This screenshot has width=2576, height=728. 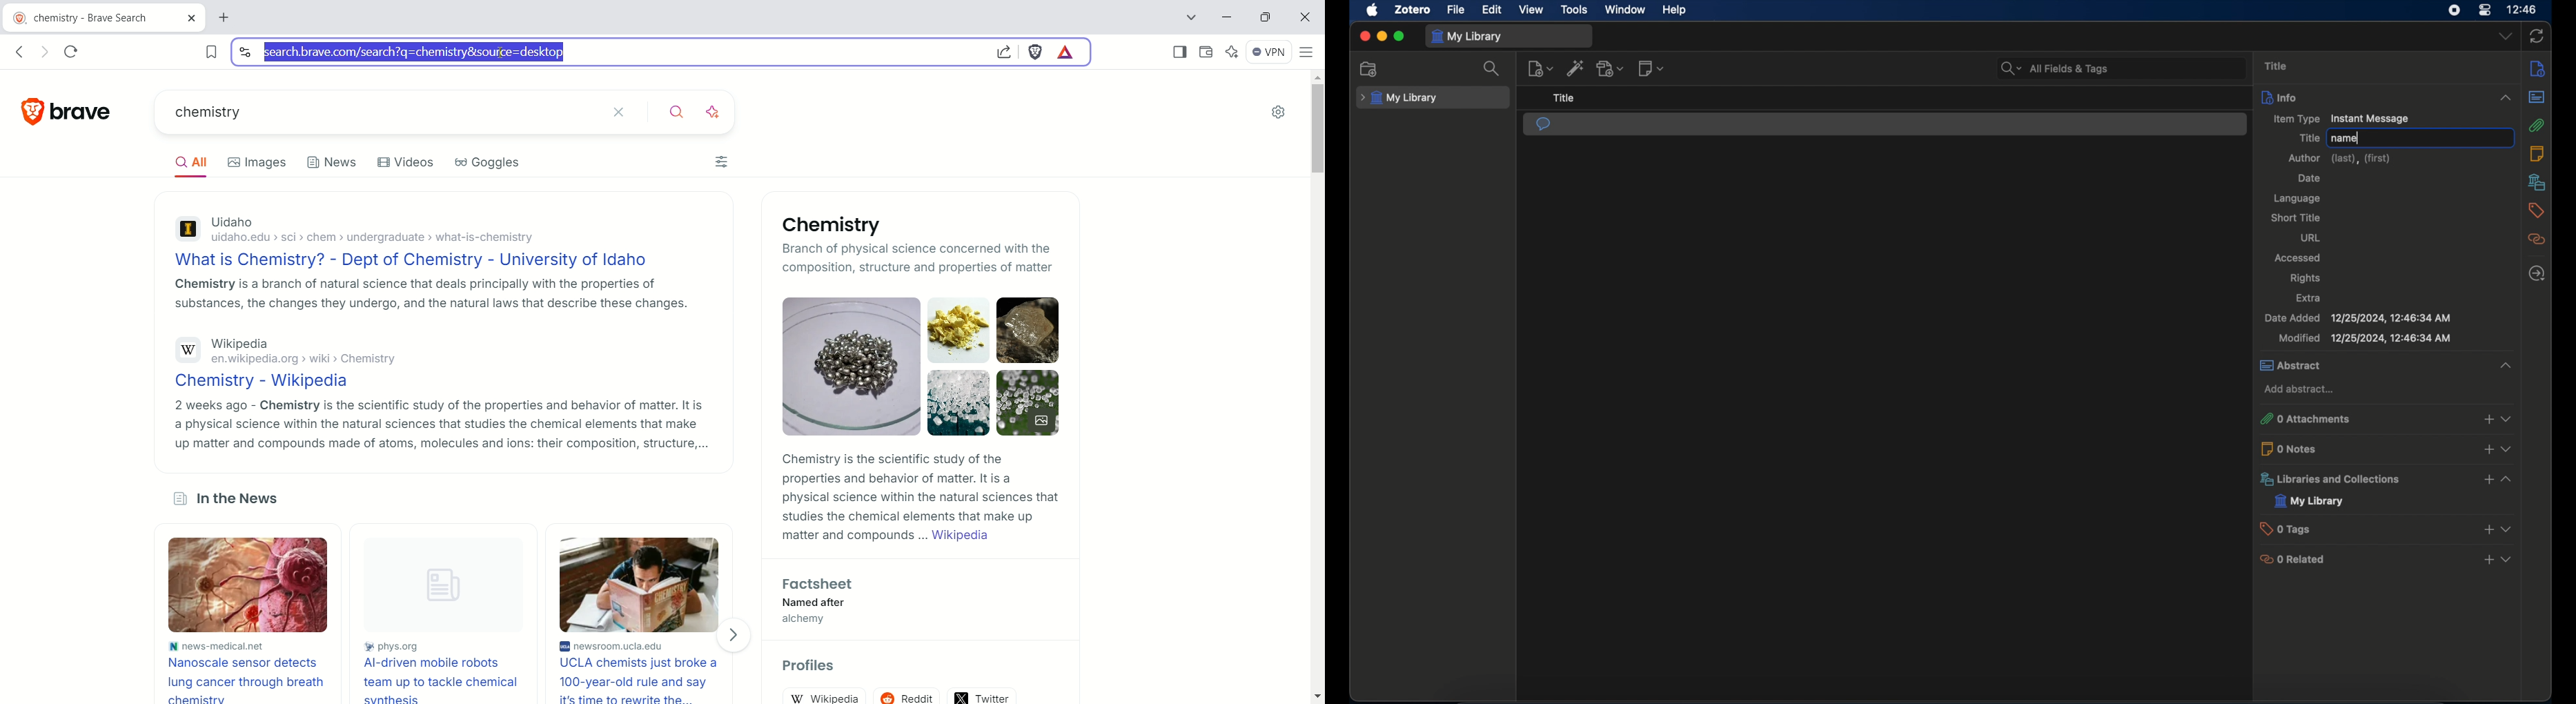 I want to click on title, so click(x=1563, y=98).